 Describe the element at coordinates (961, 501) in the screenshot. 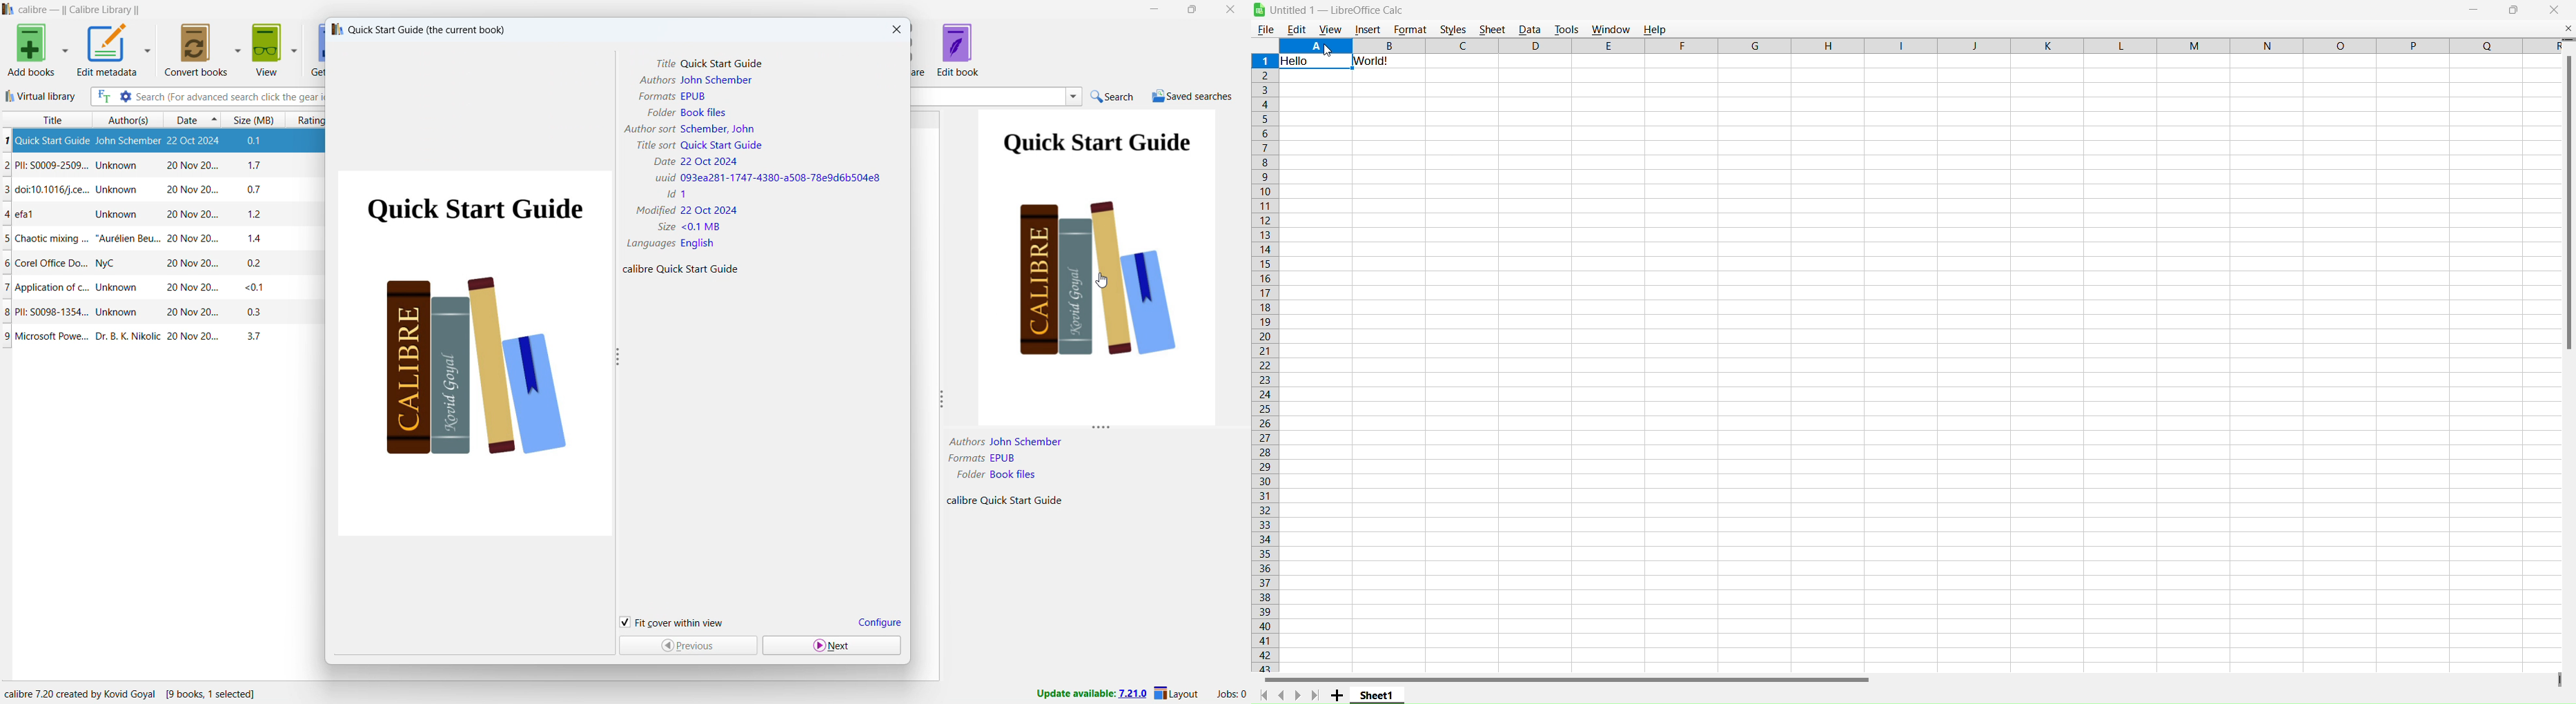

I see `Calibre` at that location.